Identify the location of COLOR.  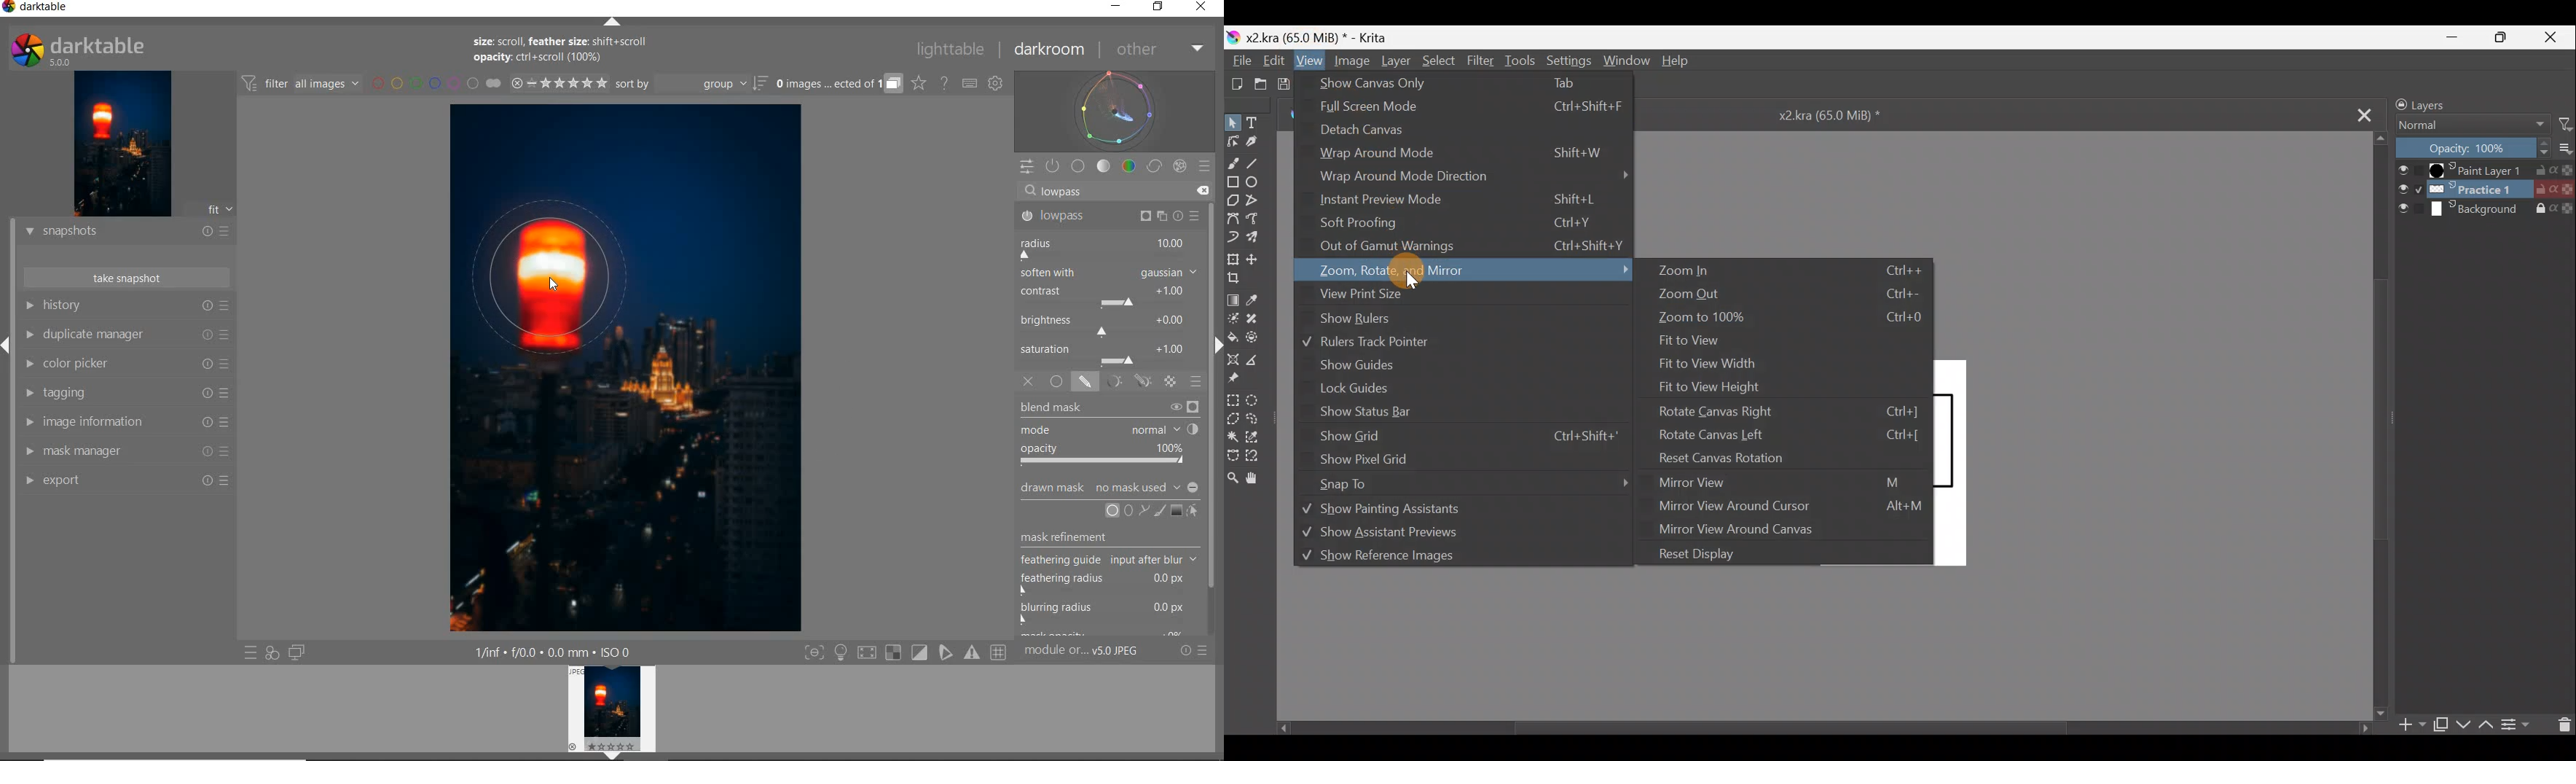
(1128, 167).